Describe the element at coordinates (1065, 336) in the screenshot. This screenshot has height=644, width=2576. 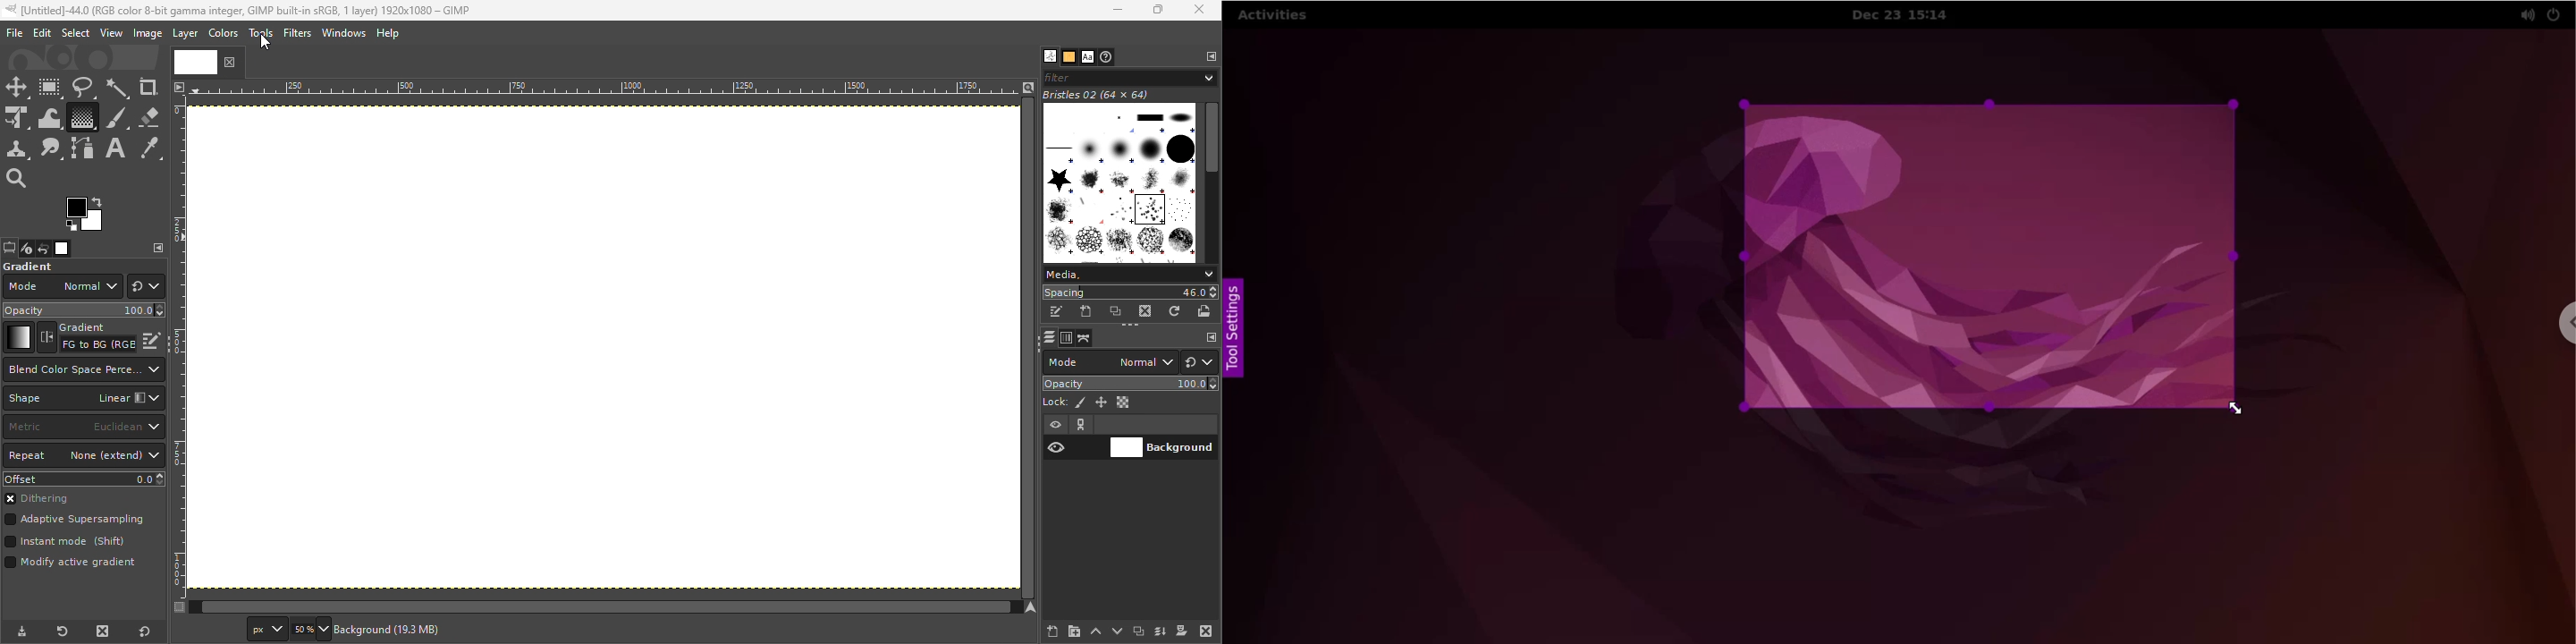
I see `Open the channels dialog` at that location.